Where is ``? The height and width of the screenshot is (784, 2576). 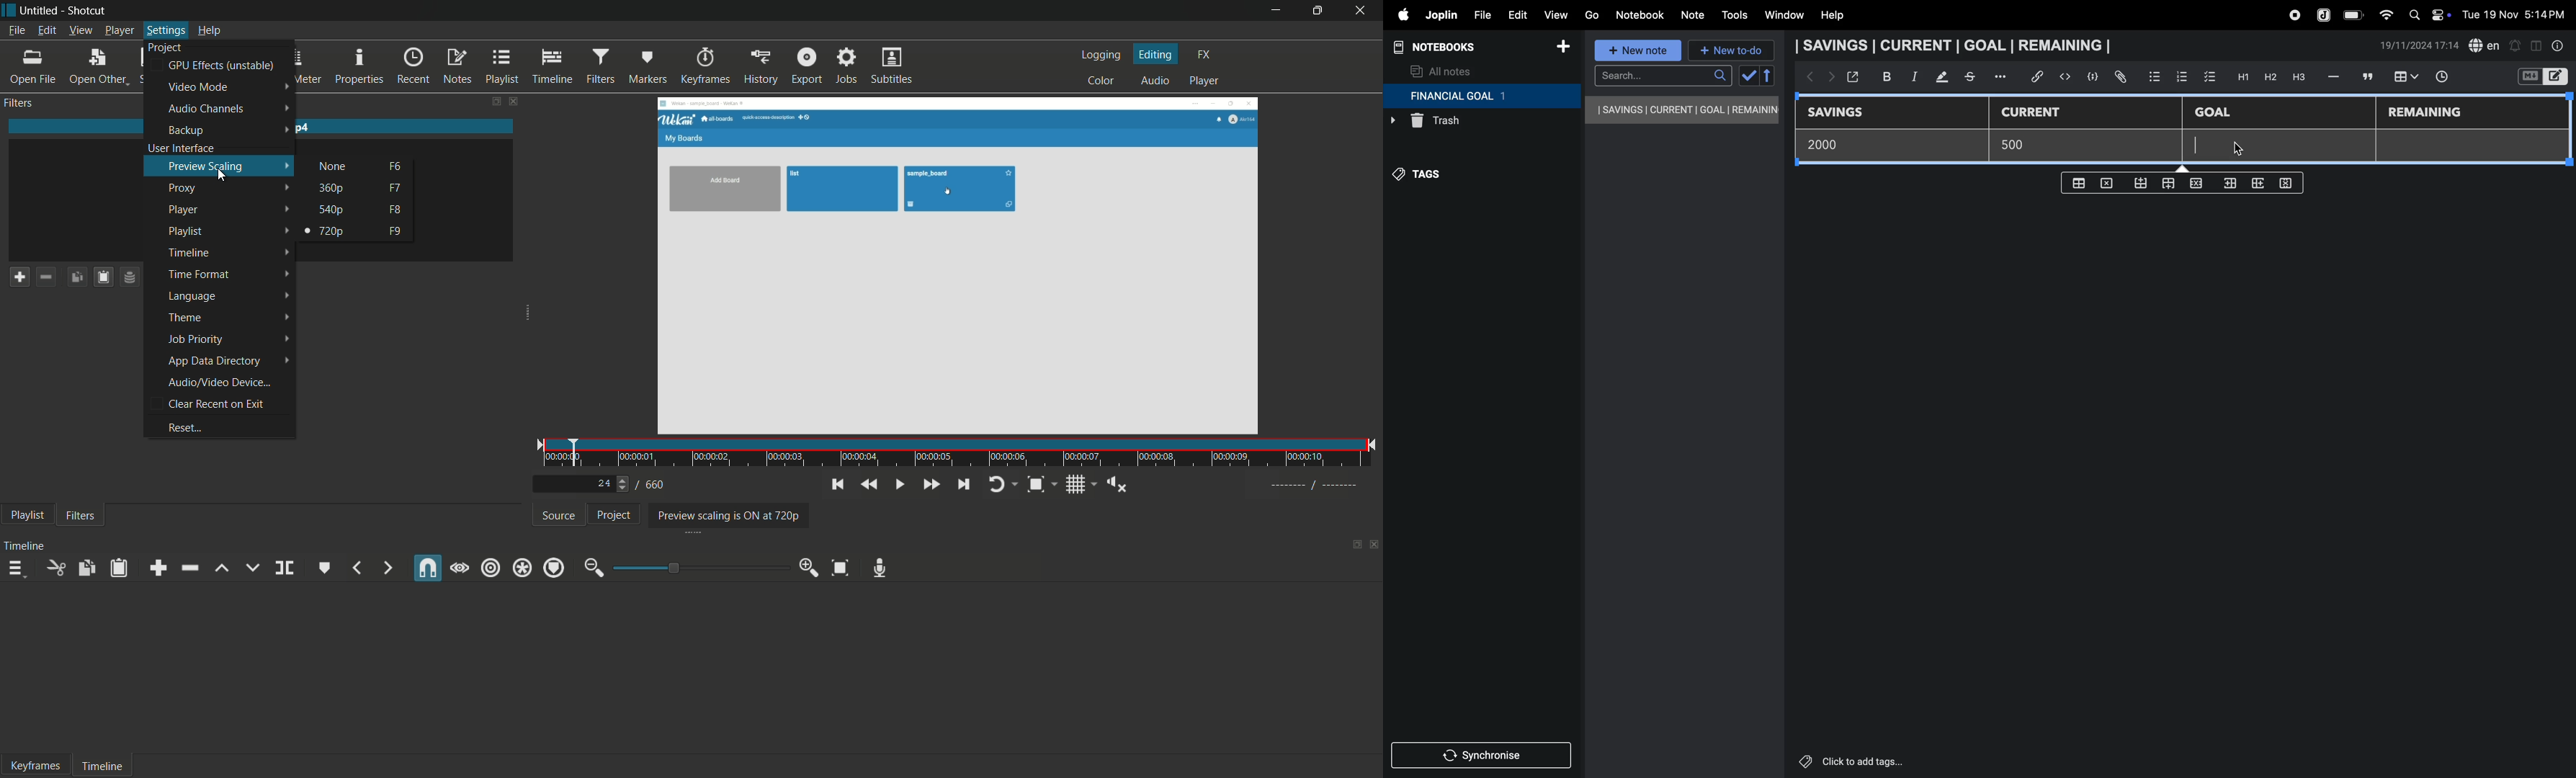  is located at coordinates (1118, 488).